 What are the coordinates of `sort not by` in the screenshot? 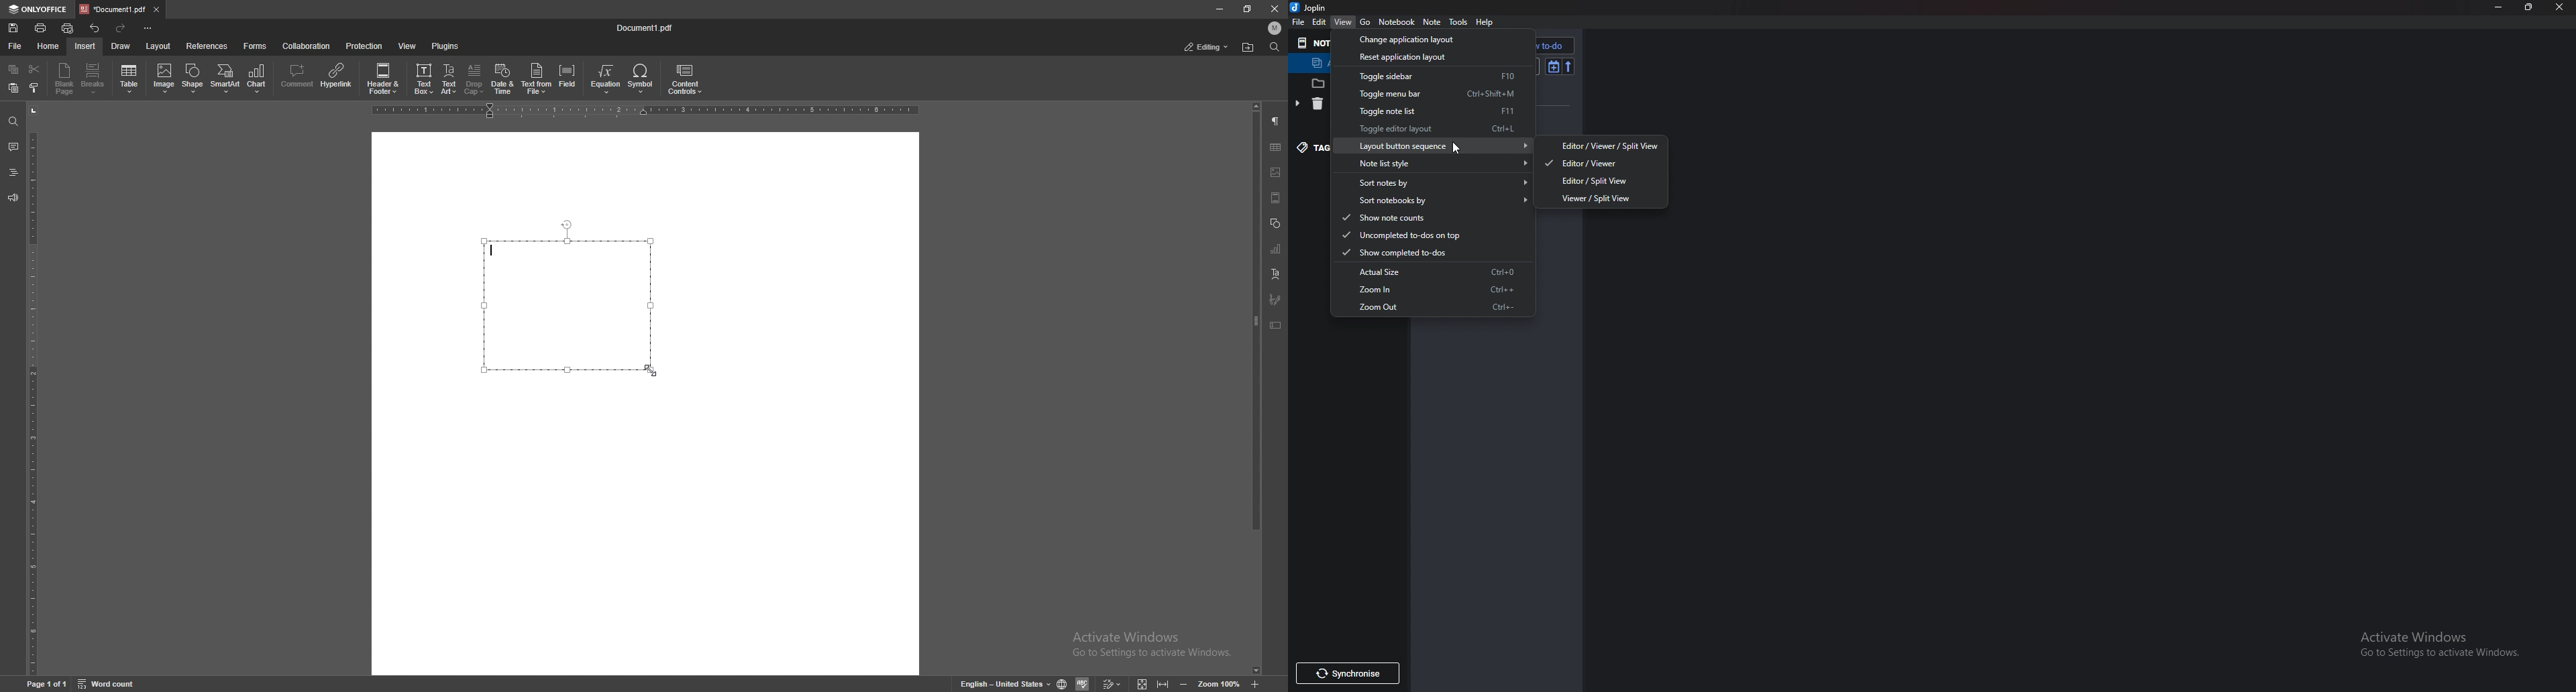 It's located at (1437, 182).